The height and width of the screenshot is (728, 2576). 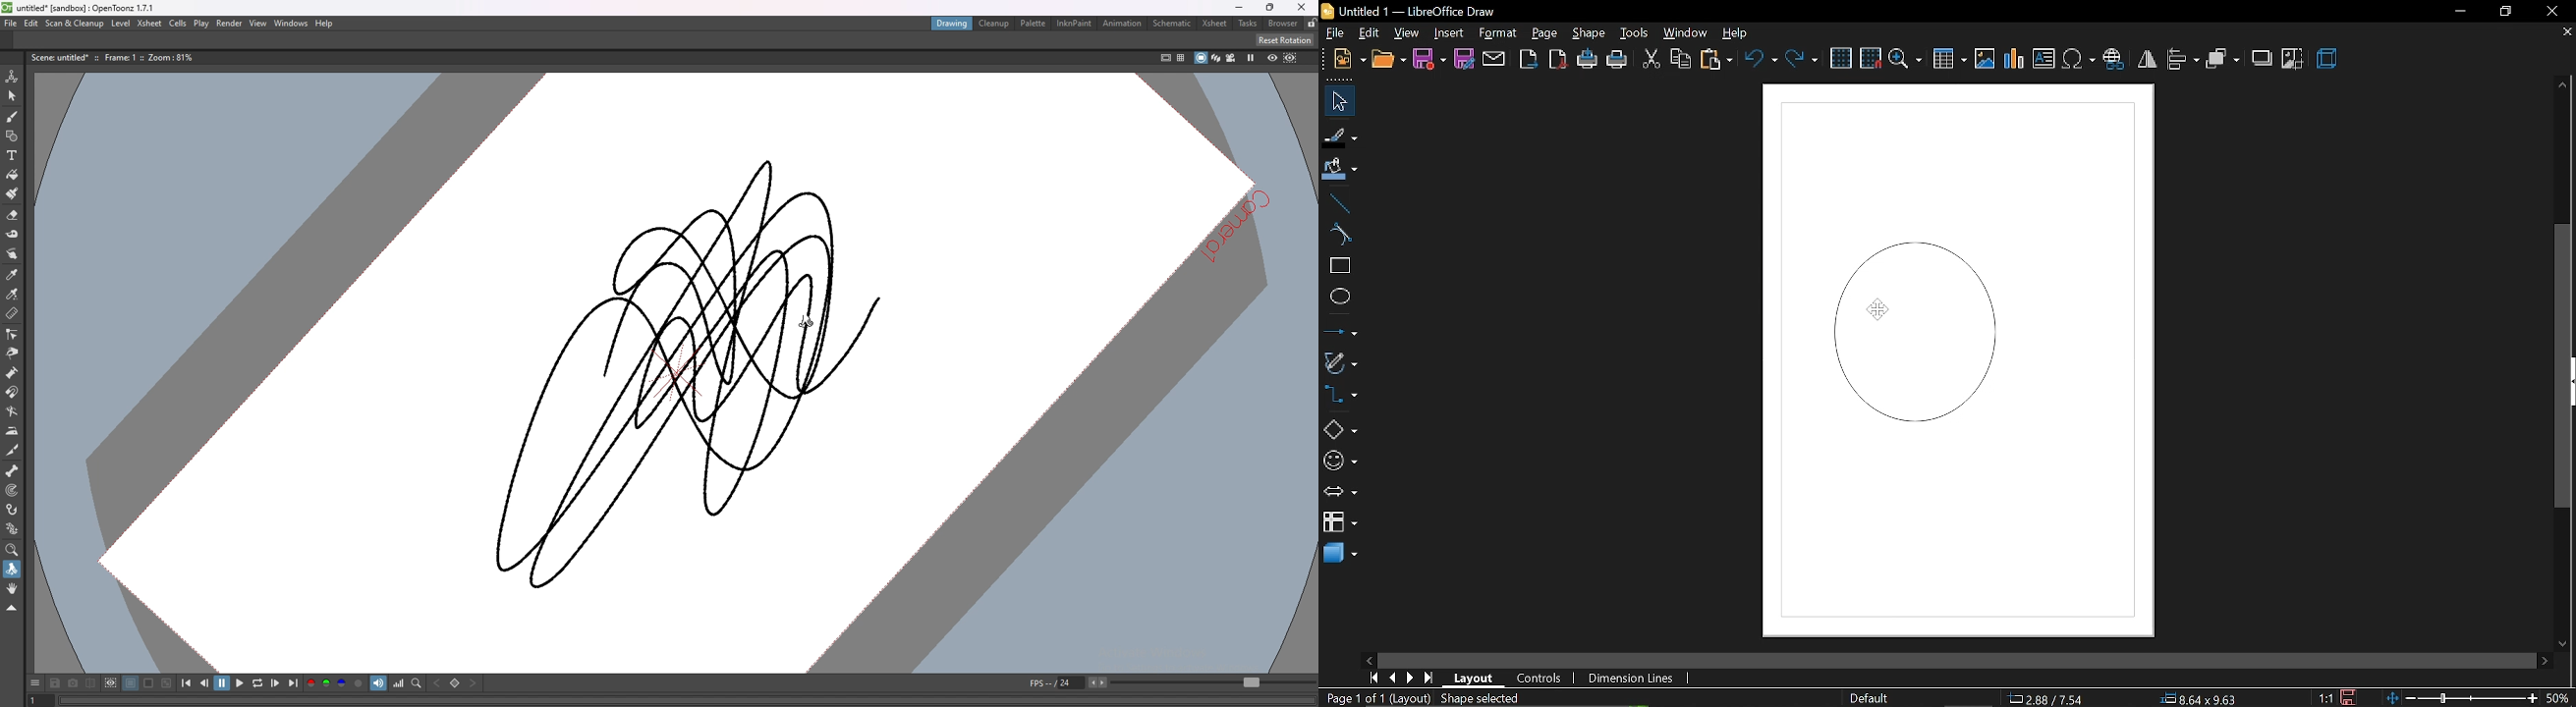 What do you see at coordinates (1342, 235) in the screenshot?
I see `curve` at bounding box center [1342, 235].